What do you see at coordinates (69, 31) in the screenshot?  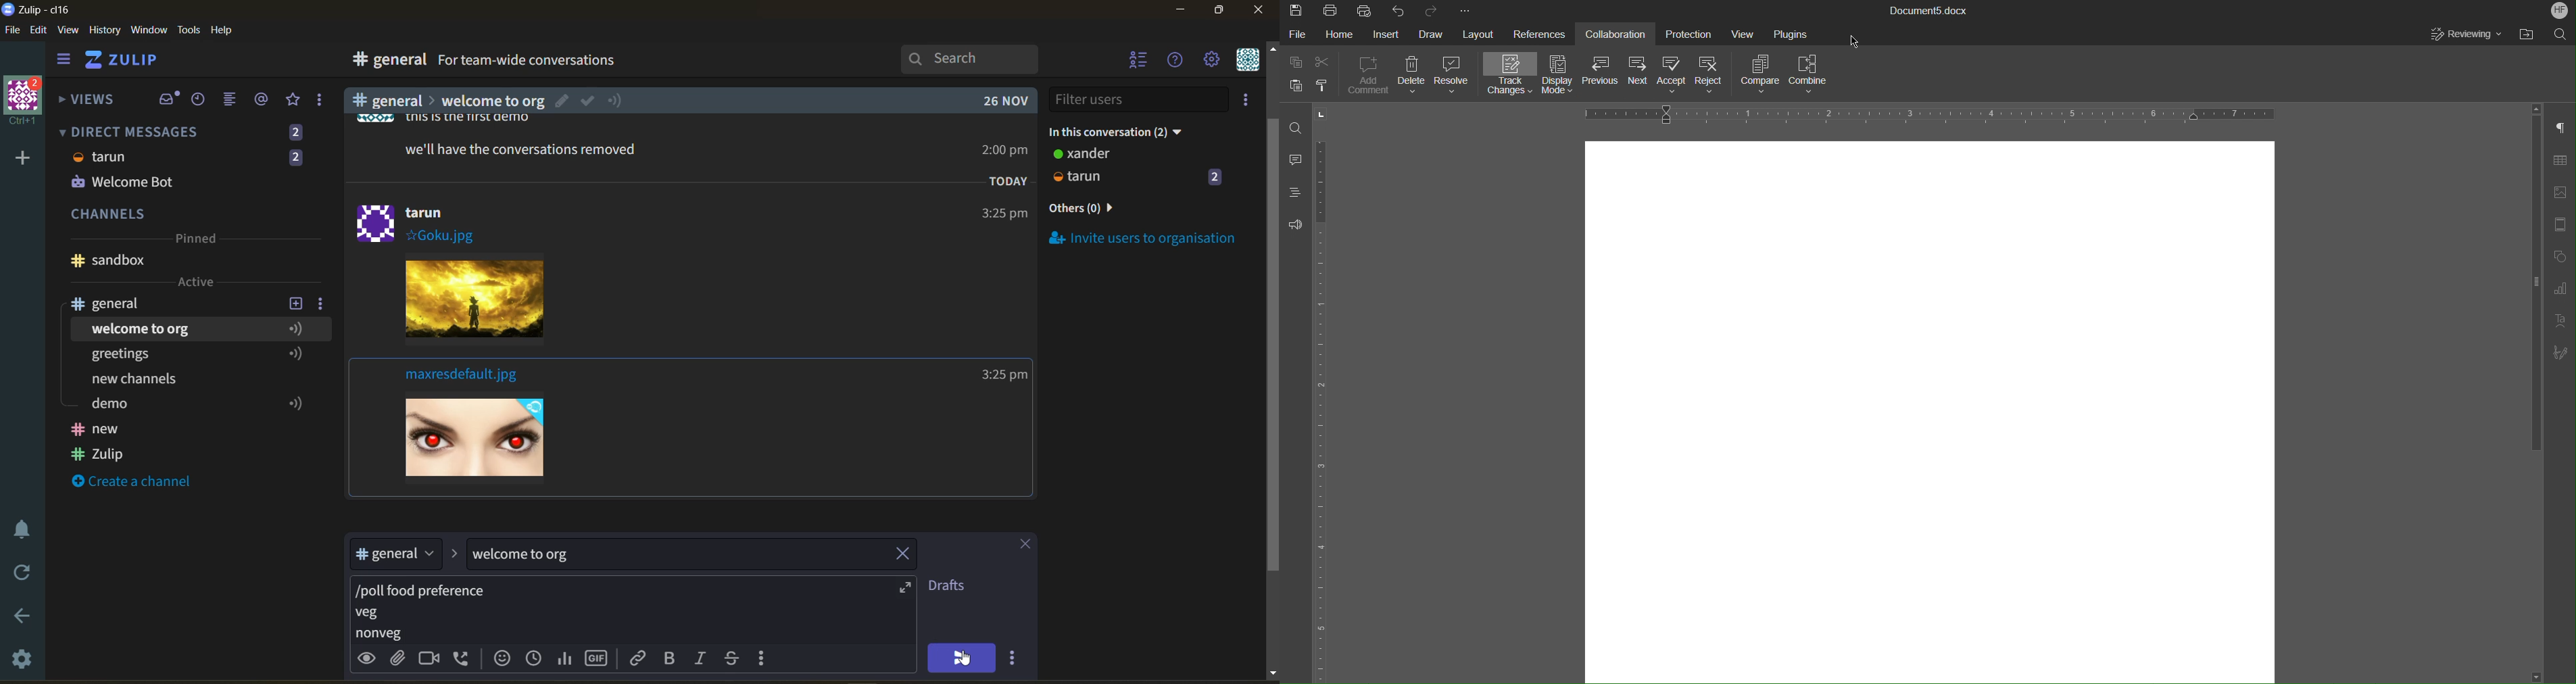 I see `view` at bounding box center [69, 31].